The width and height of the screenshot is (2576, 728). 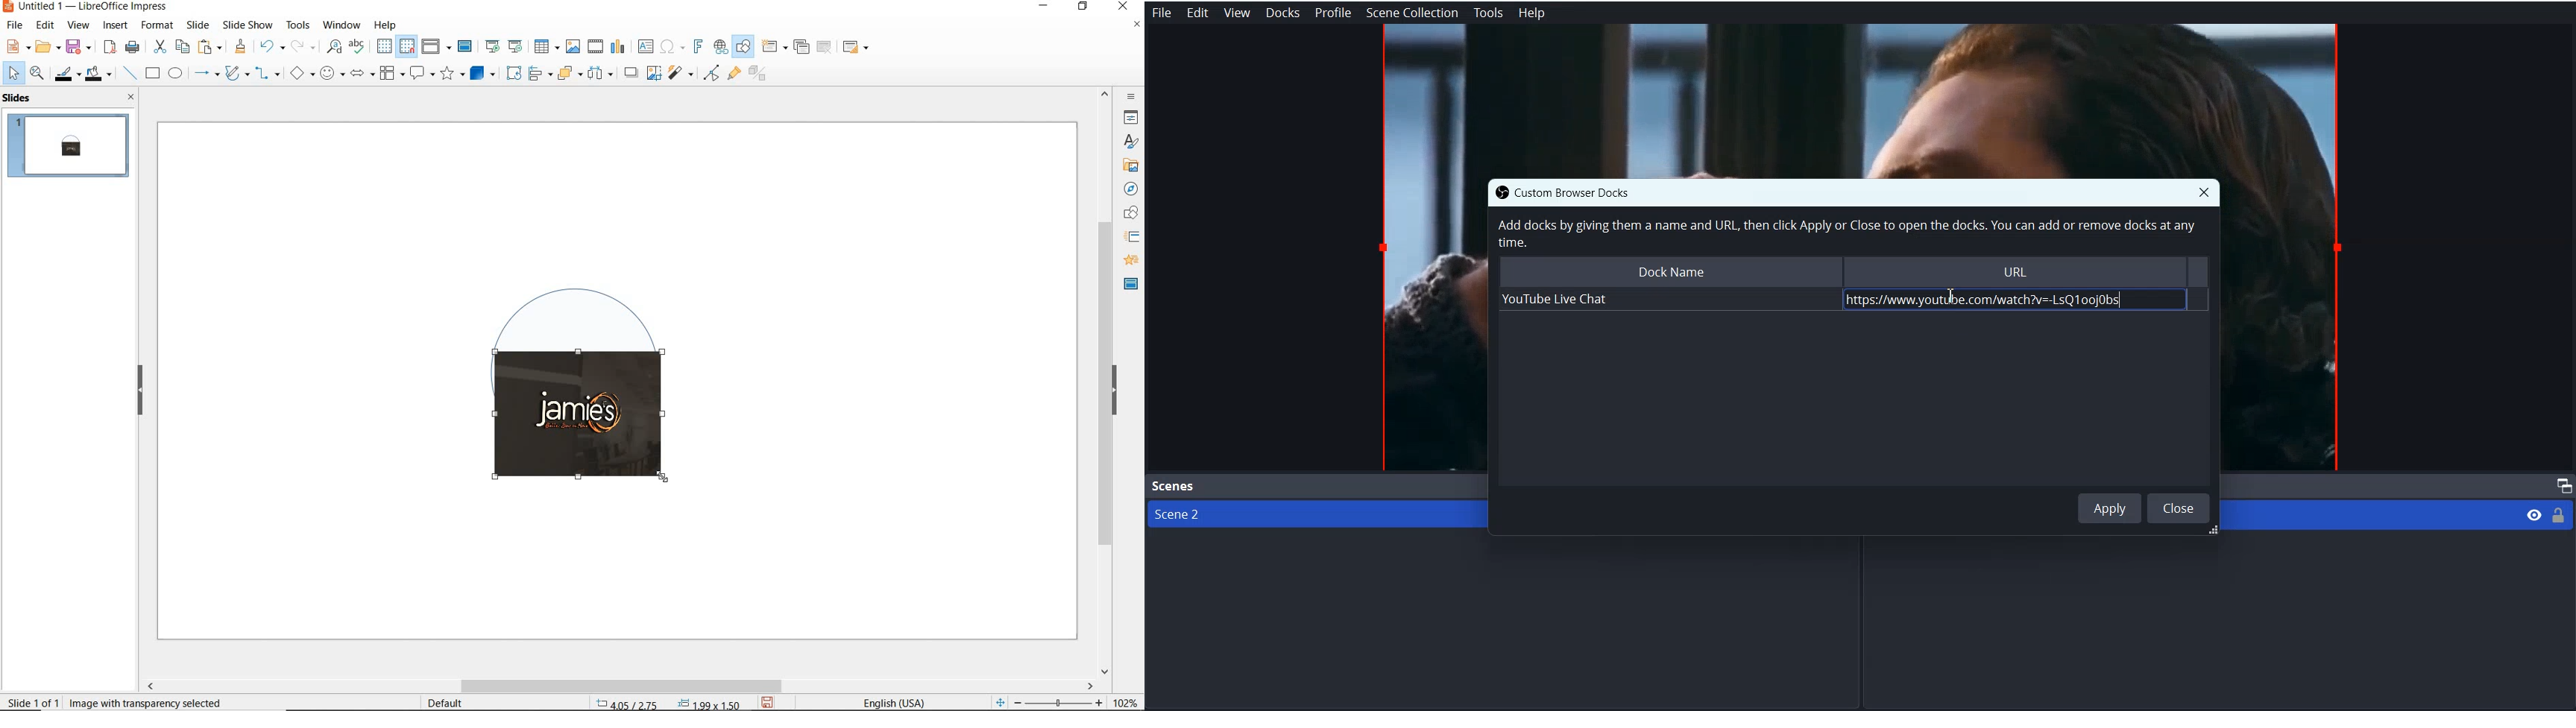 I want to click on undo, so click(x=270, y=48).